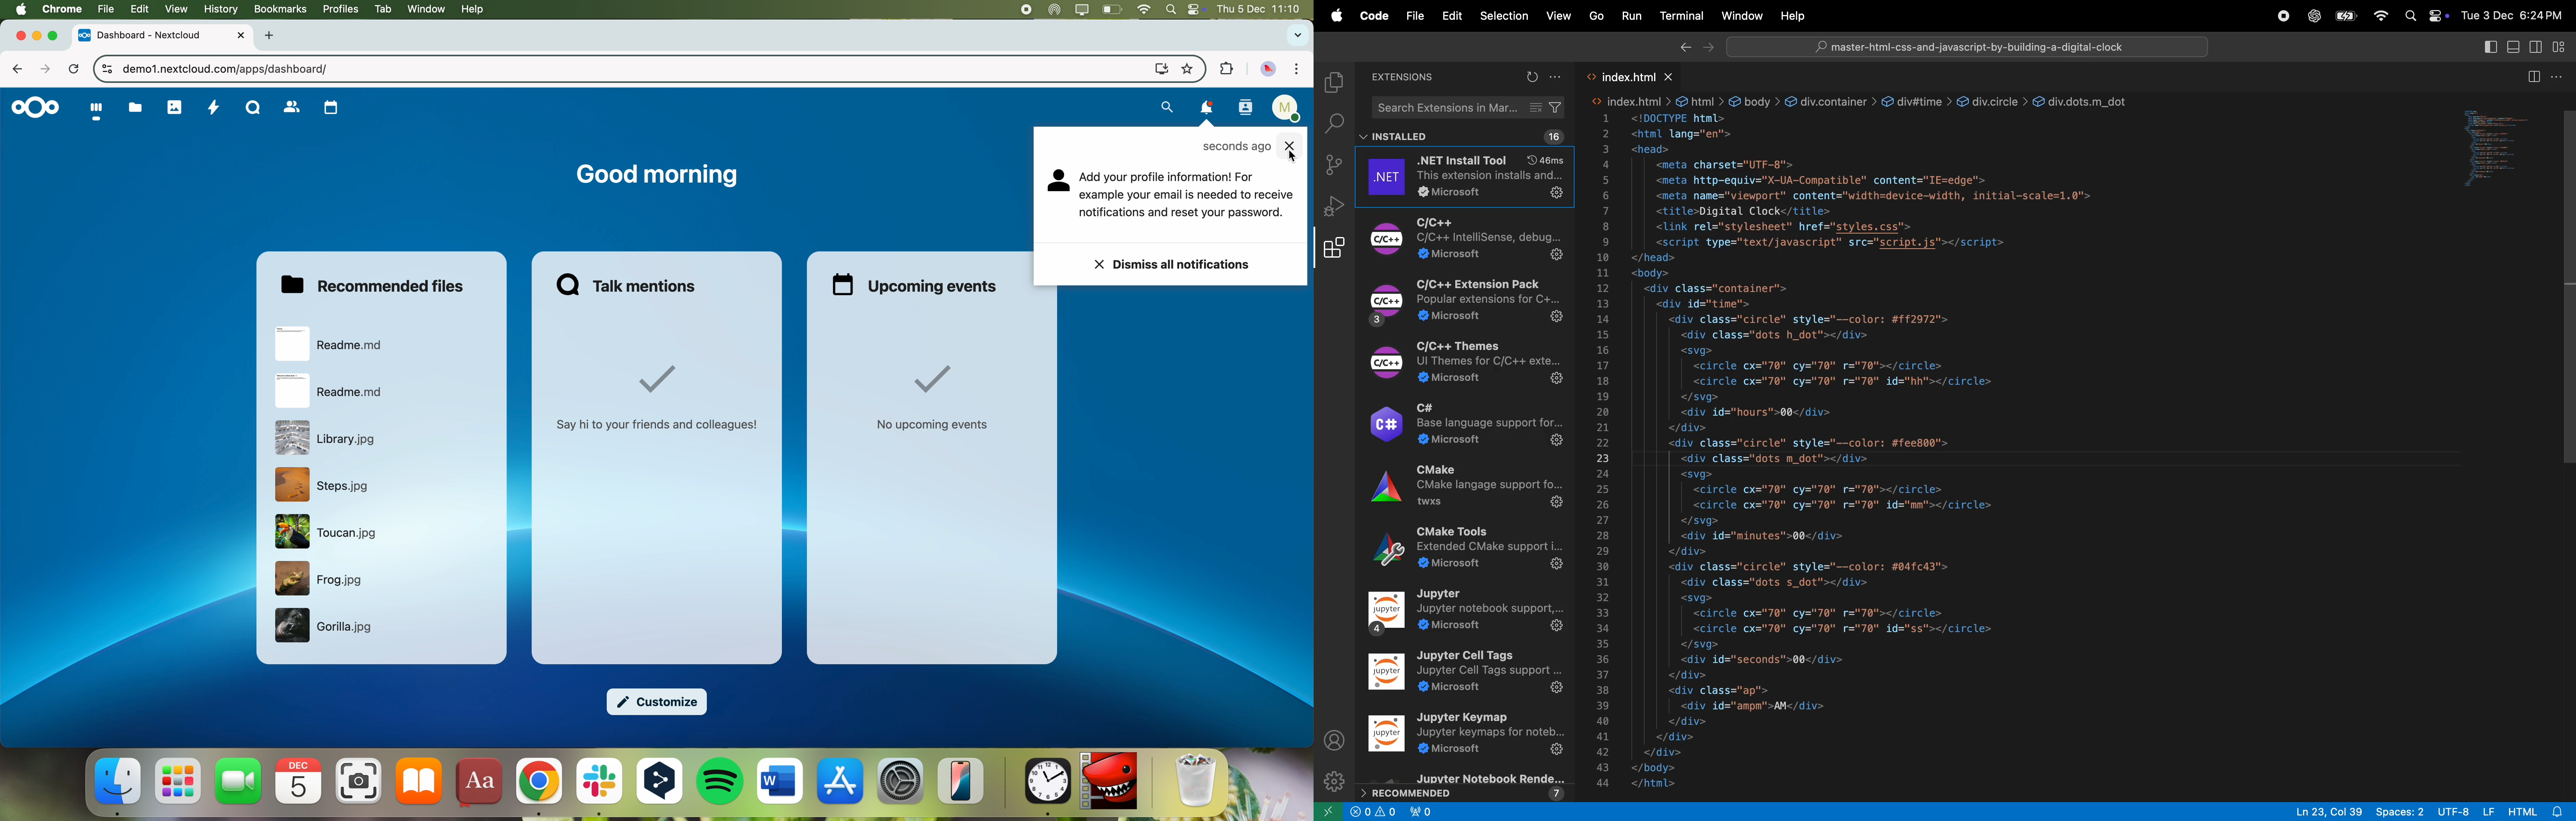 The width and height of the screenshot is (2576, 840). I want to click on tab, so click(381, 9).